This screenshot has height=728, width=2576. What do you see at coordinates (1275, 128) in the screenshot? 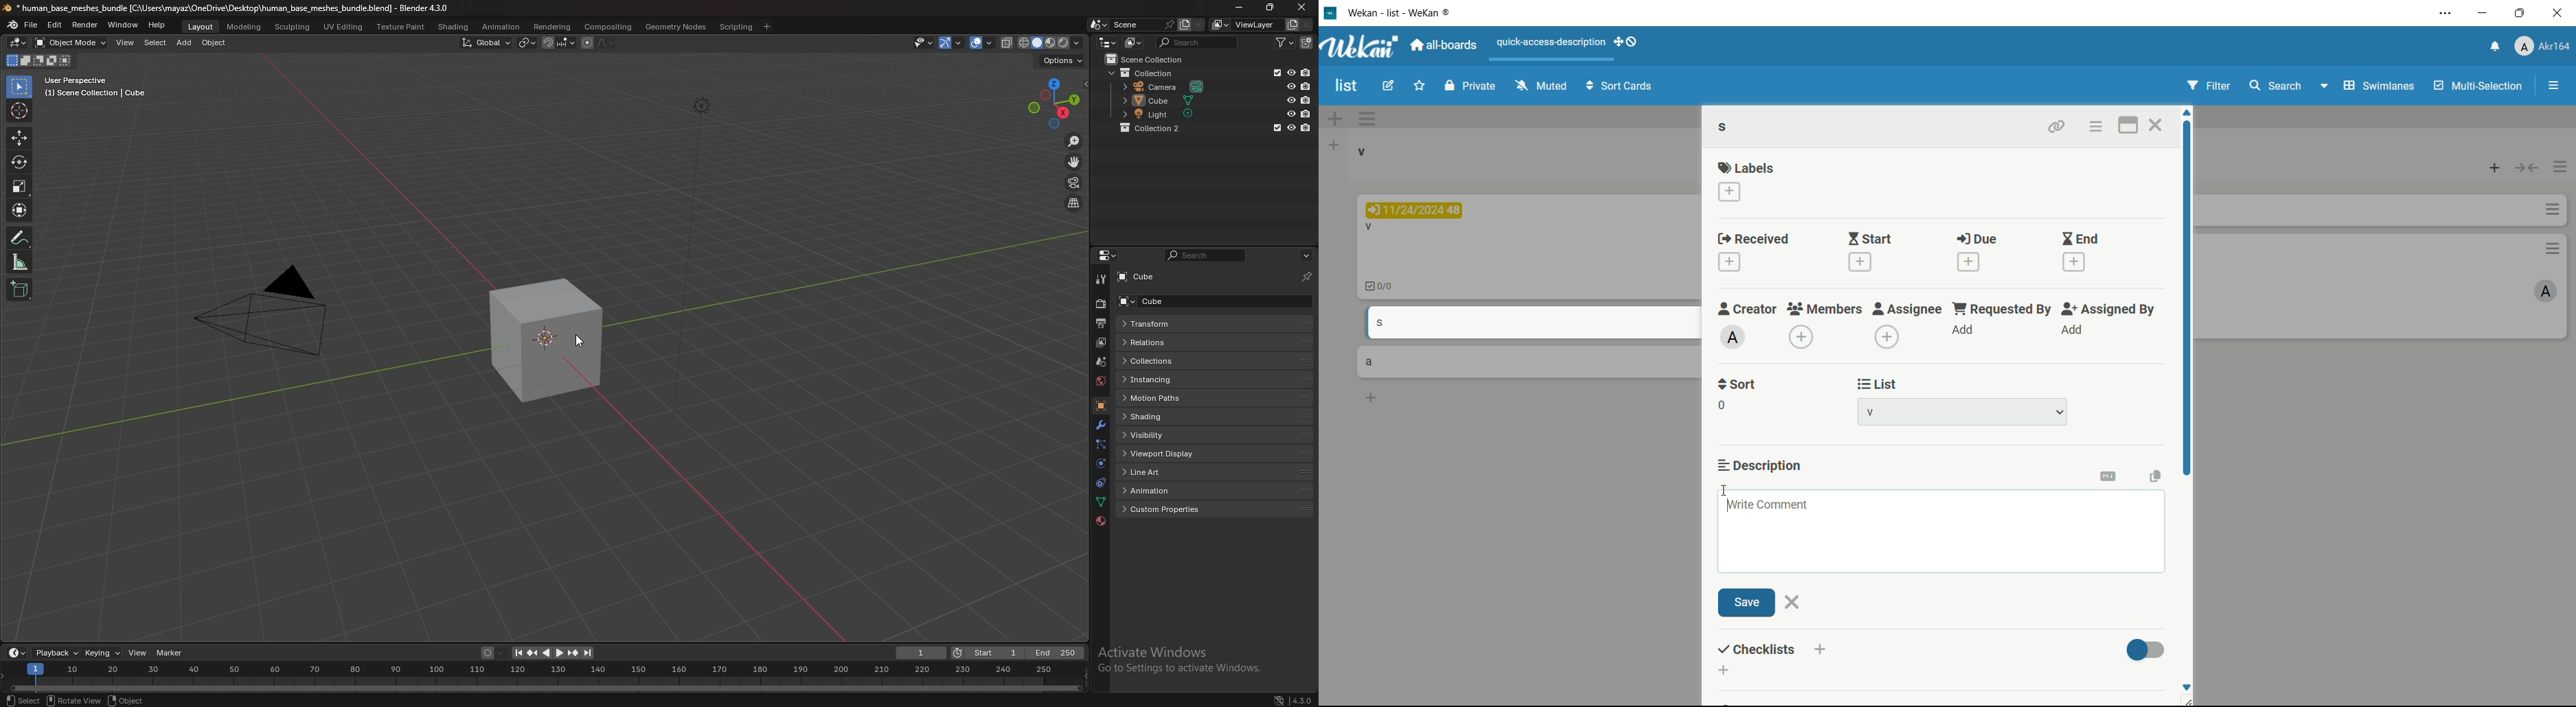
I see `exclude from view layer` at bounding box center [1275, 128].